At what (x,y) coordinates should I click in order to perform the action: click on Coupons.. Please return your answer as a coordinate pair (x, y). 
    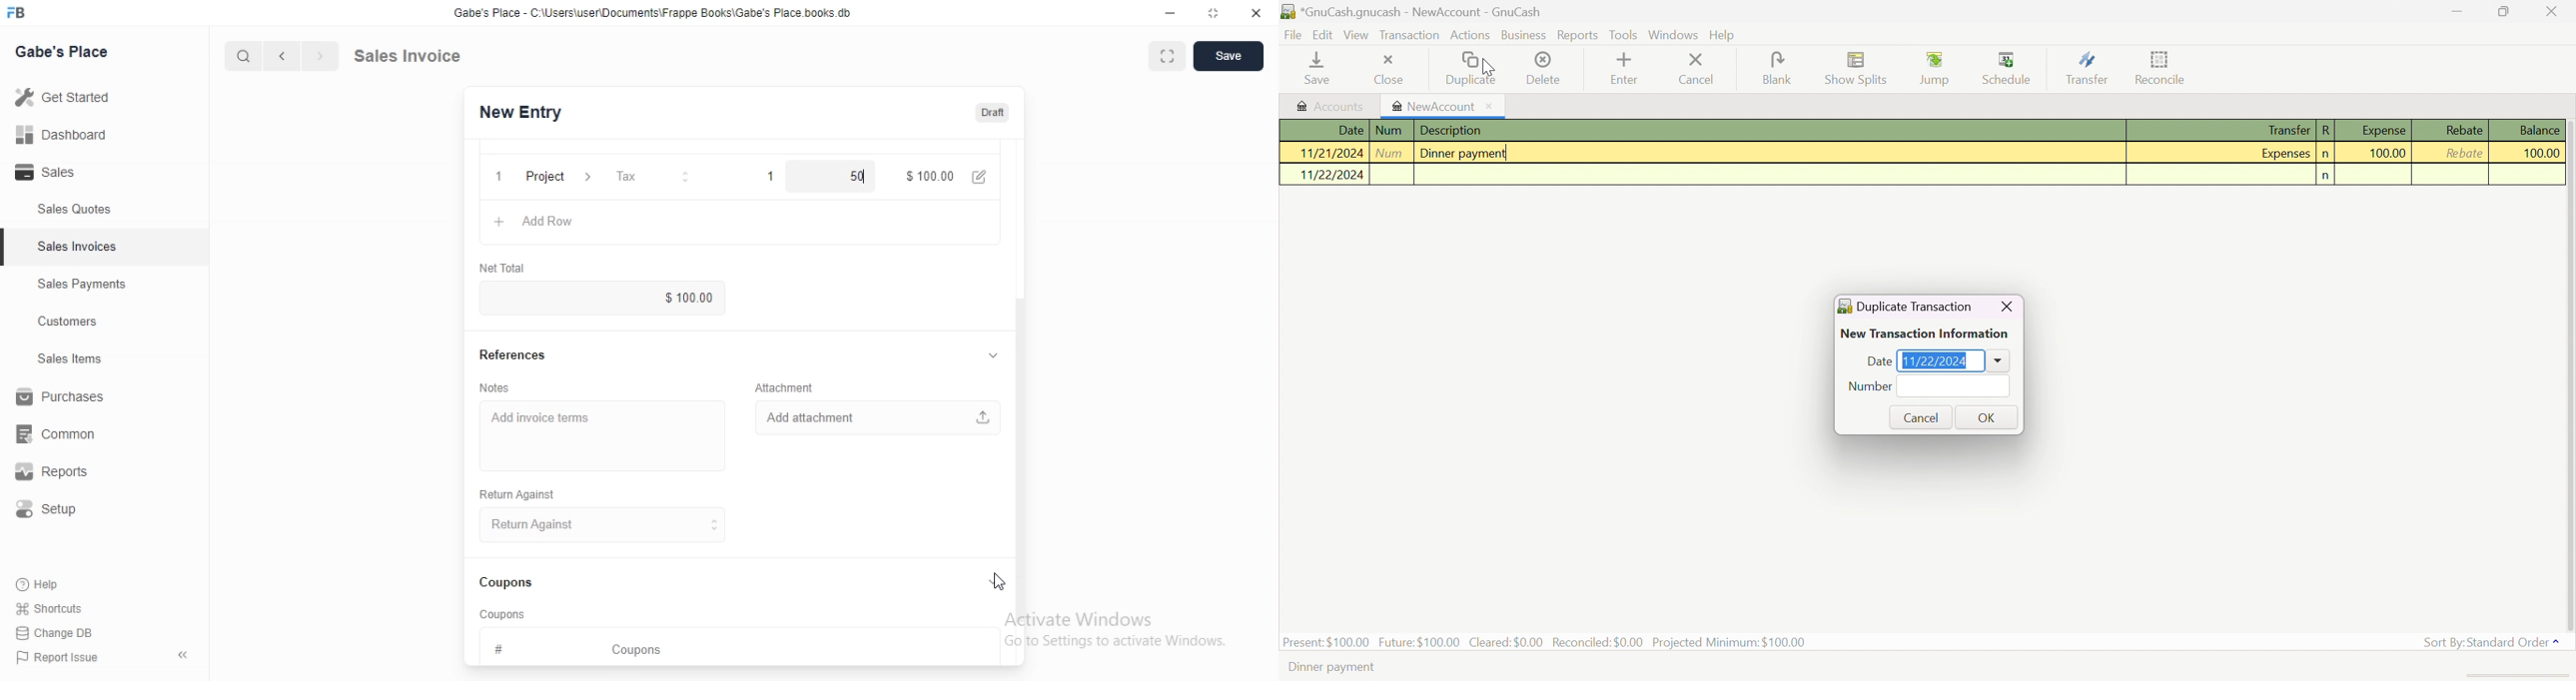
    Looking at the image, I should click on (507, 583).